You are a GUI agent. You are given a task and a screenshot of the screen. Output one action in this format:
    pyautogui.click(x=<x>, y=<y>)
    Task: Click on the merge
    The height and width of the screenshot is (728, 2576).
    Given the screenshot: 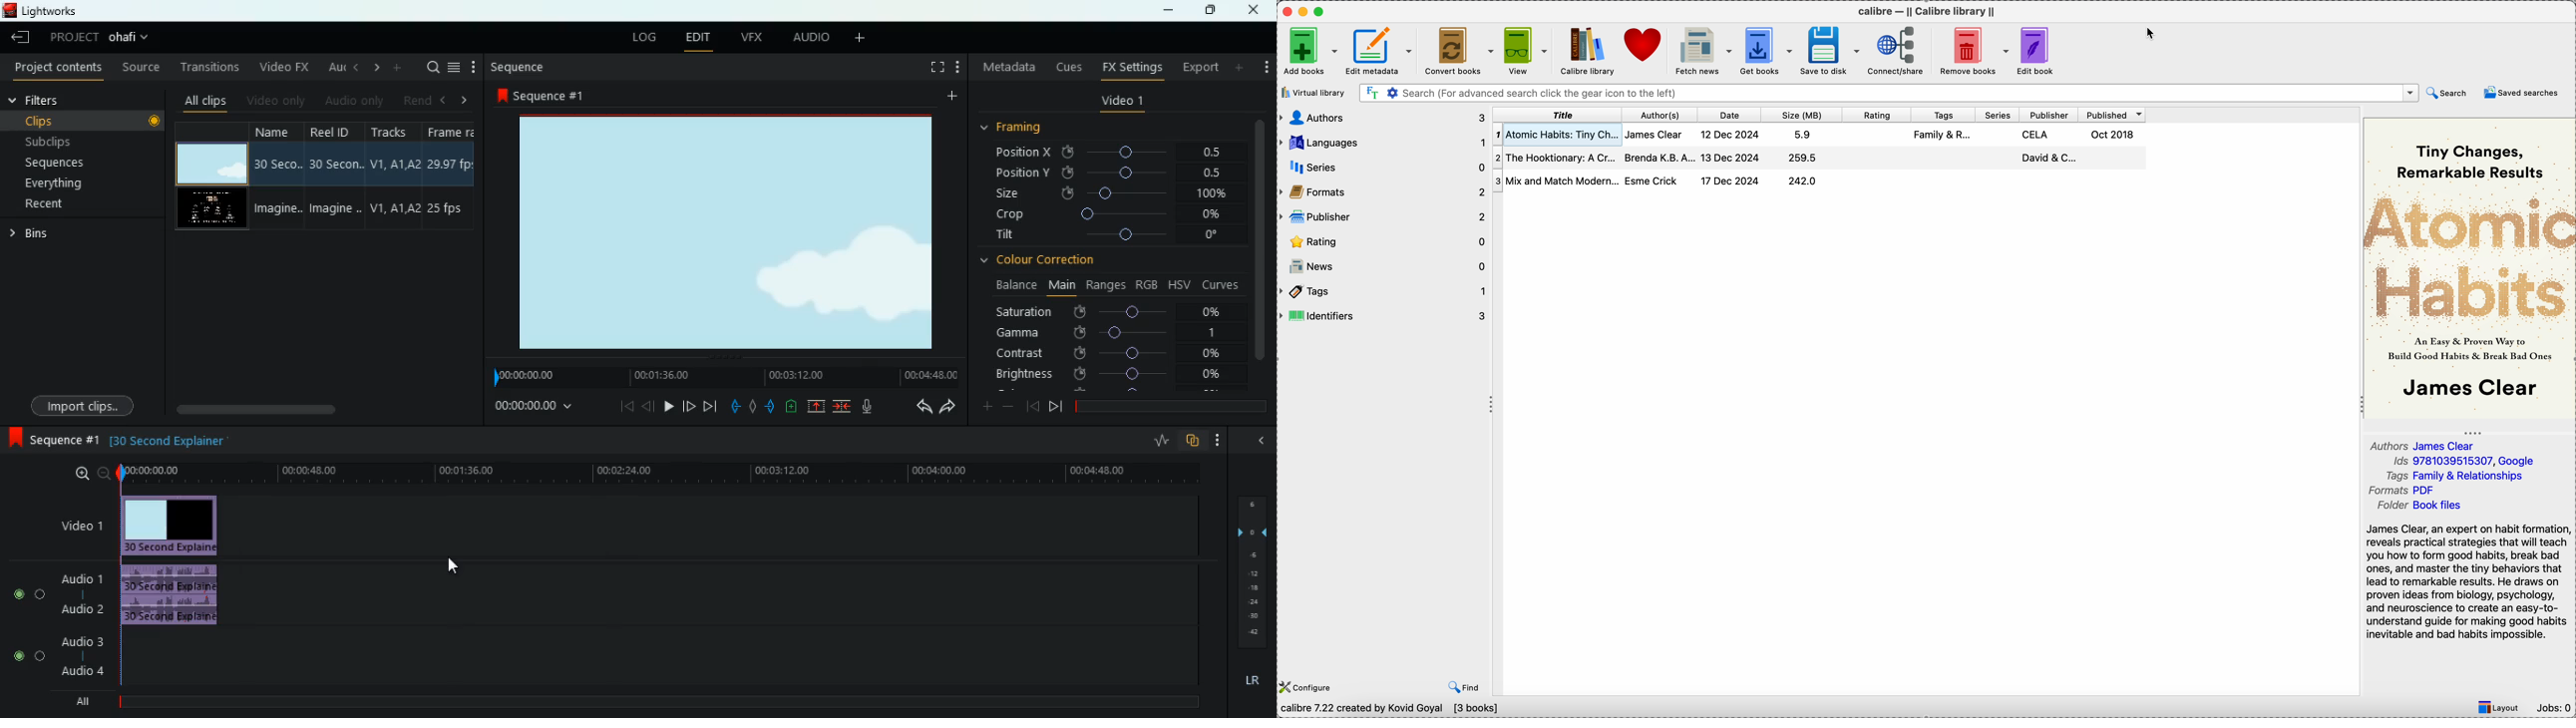 What is the action you would take?
    pyautogui.click(x=843, y=407)
    